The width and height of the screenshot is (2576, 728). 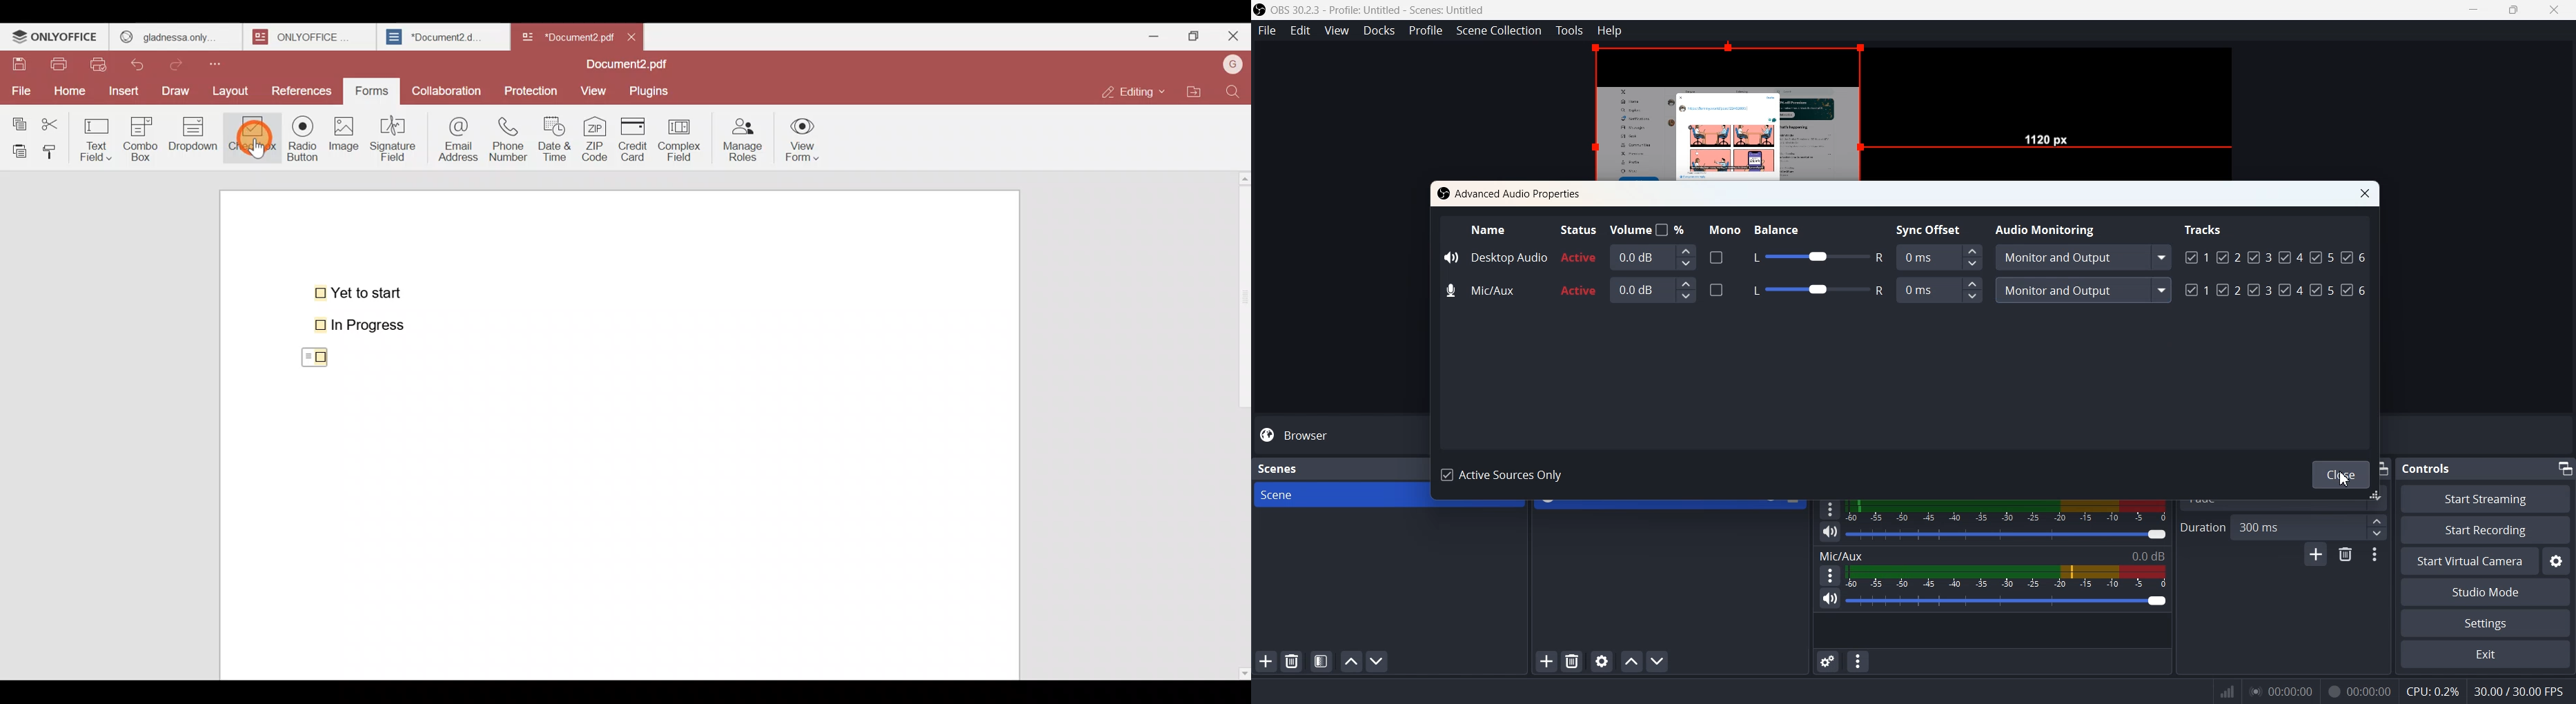 I want to click on Redo, so click(x=182, y=61).